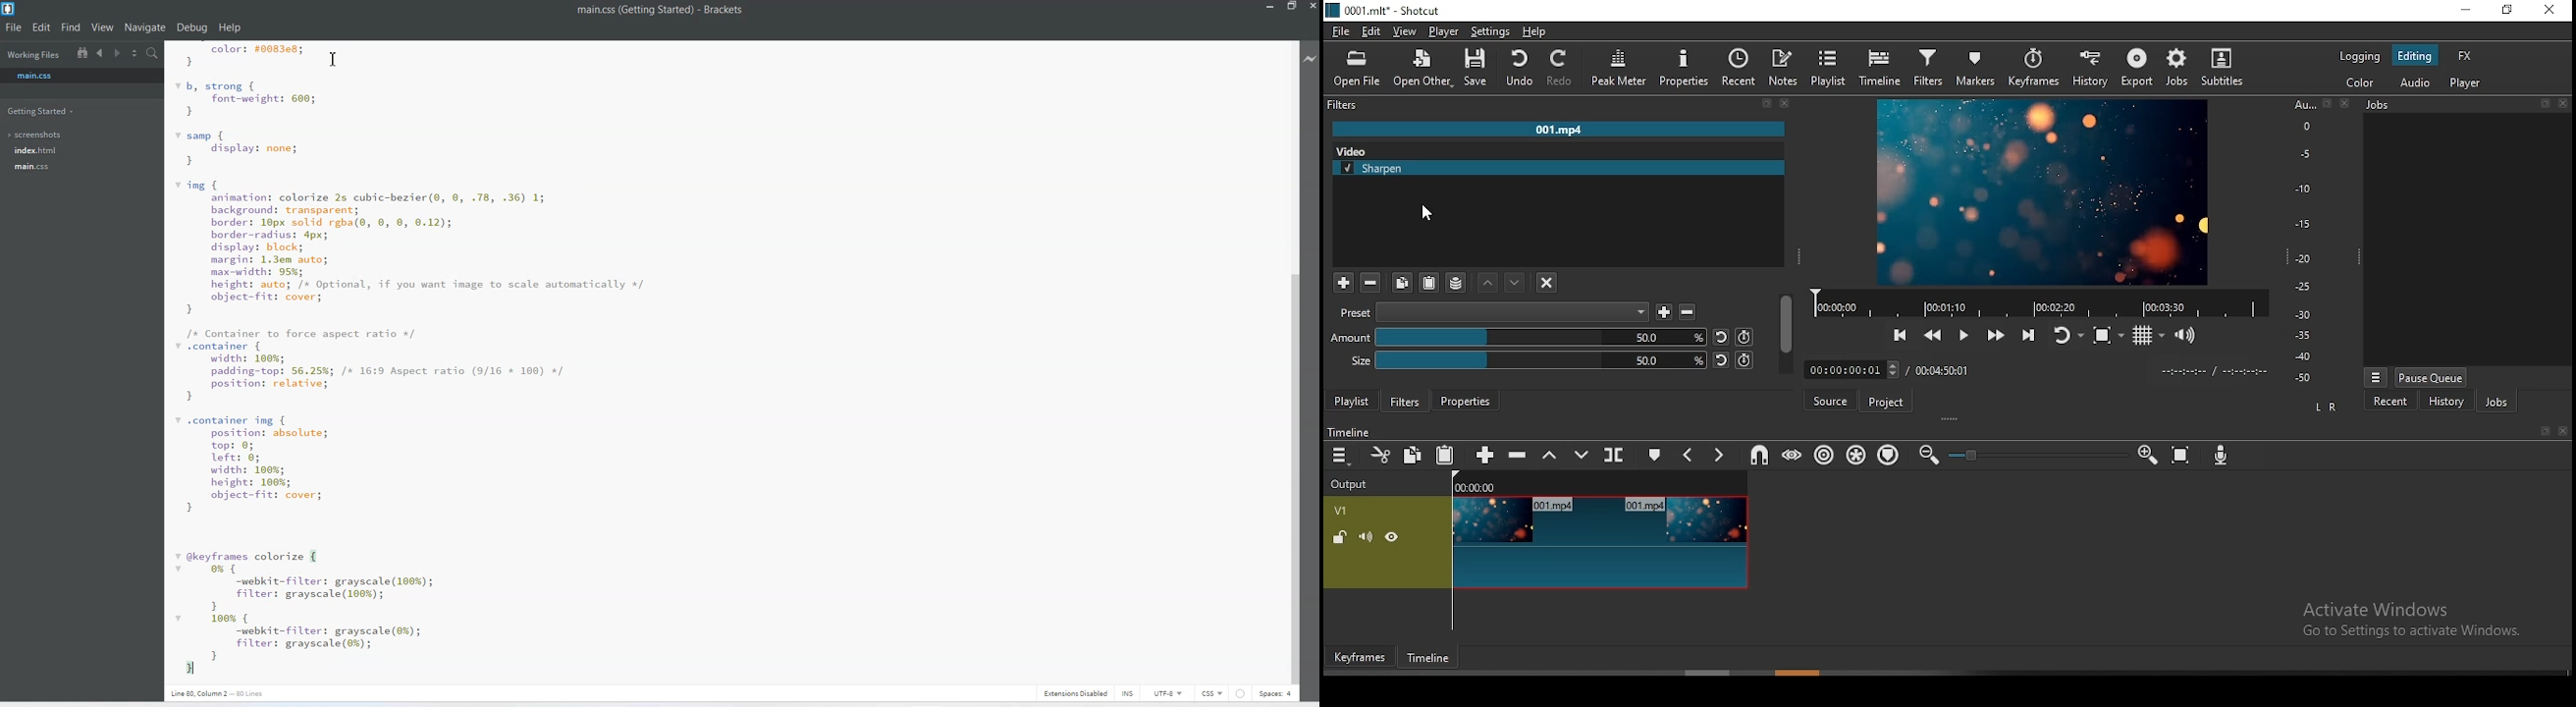 The width and height of the screenshot is (2576, 728). I want to click on preview, so click(2043, 189).